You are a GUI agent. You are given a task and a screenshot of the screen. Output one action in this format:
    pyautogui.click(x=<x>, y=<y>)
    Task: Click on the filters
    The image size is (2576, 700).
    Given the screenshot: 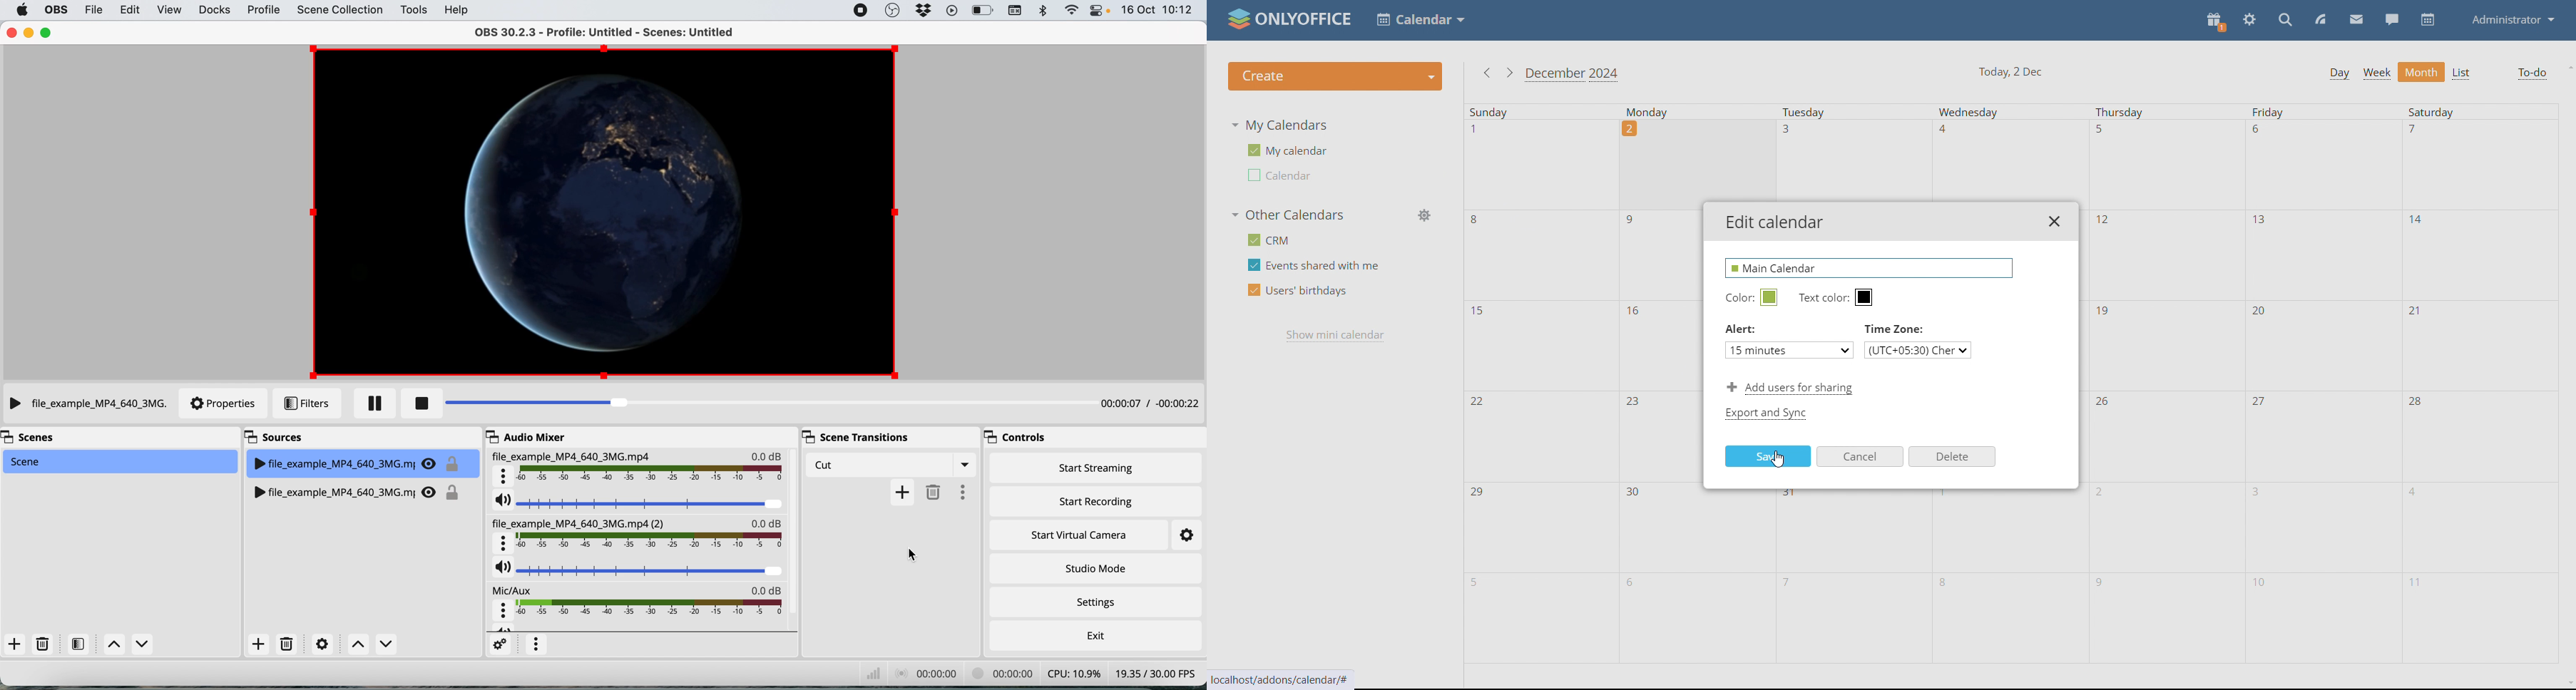 What is the action you would take?
    pyautogui.click(x=305, y=405)
    